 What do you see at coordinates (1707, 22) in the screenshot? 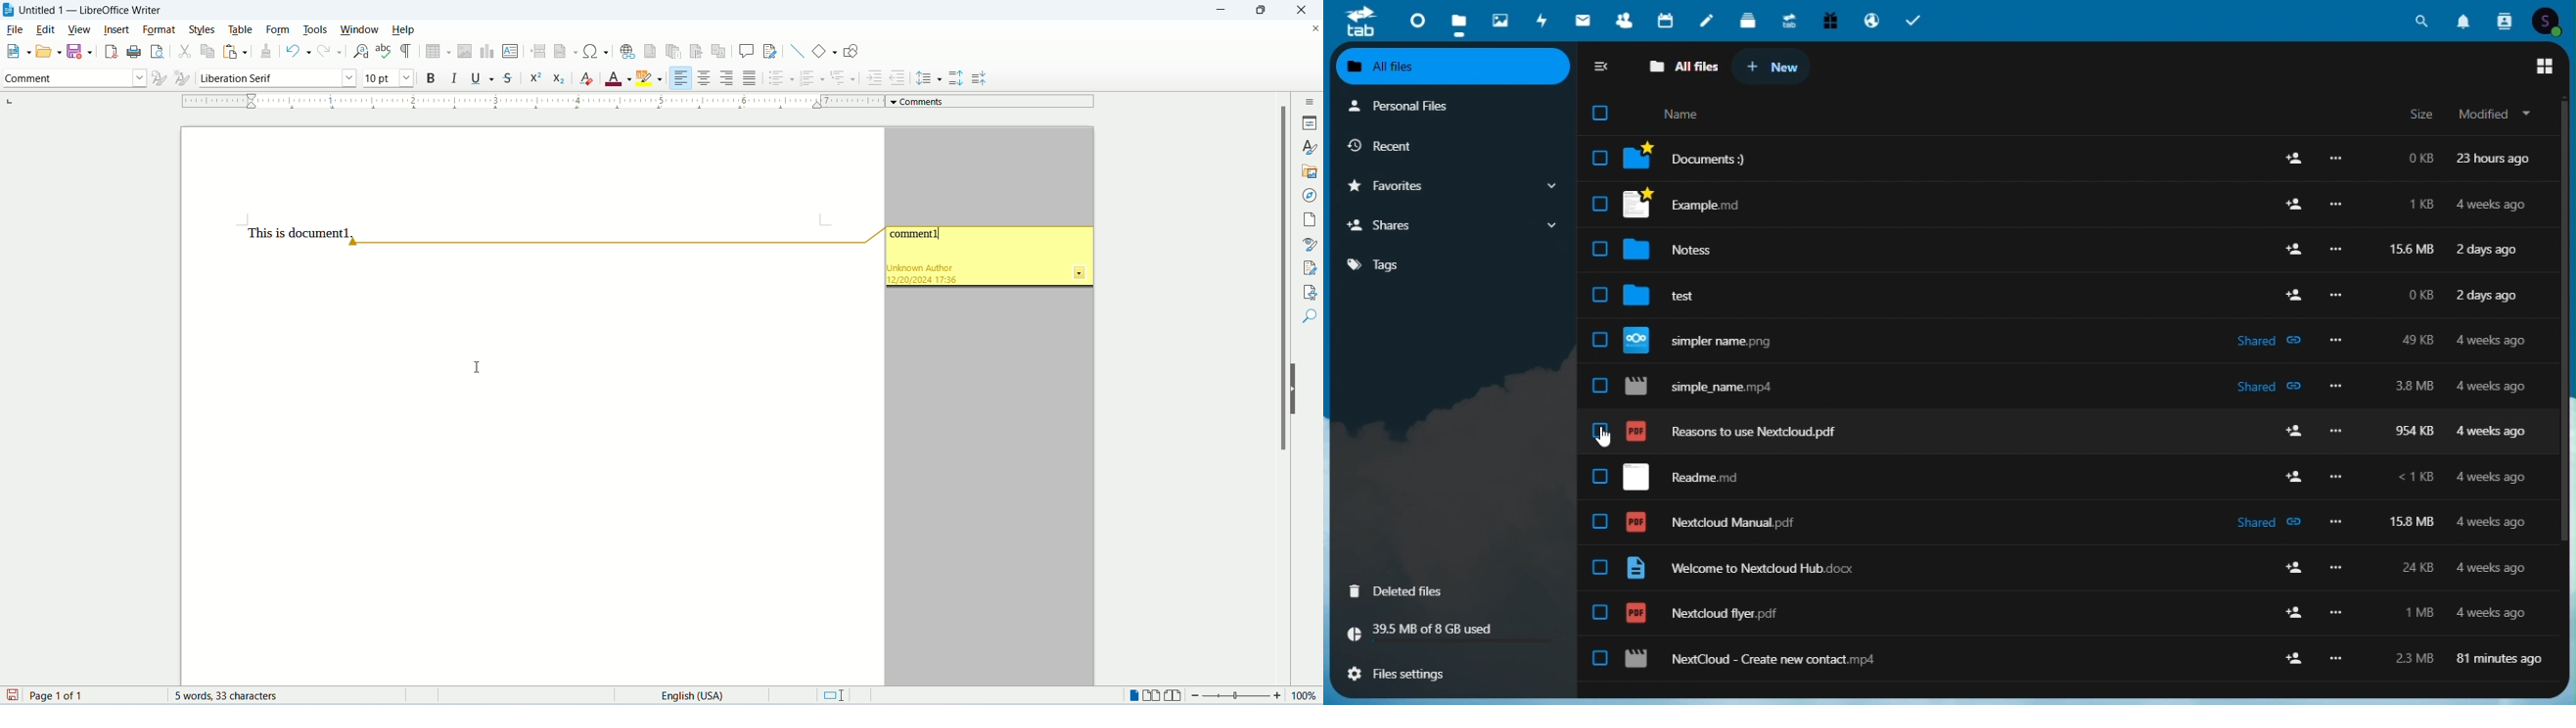
I see `notes` at bounding box center [1707, 22].